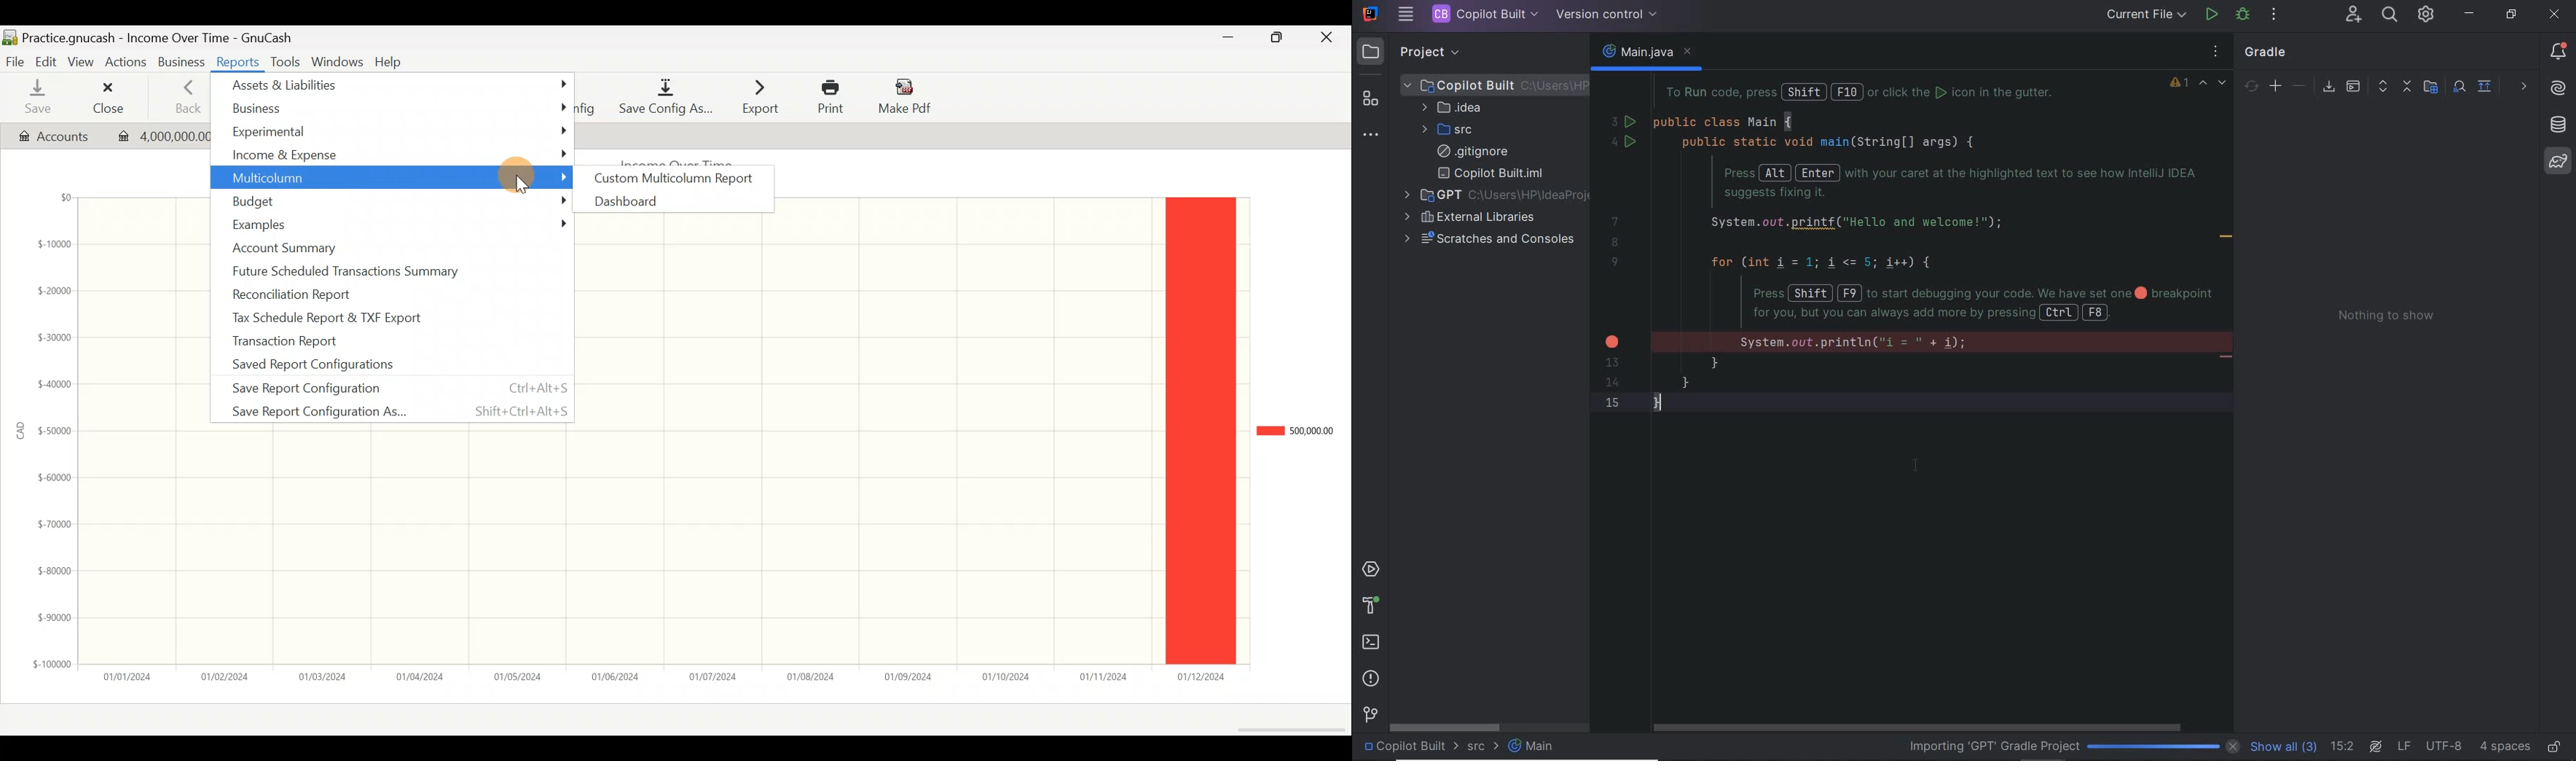 The width and height of the screenshot is (2576, 784). What do you see at coordinates (394, 155) in the screenshot?
I see `Income & expense` at bounding box center [394, 155].